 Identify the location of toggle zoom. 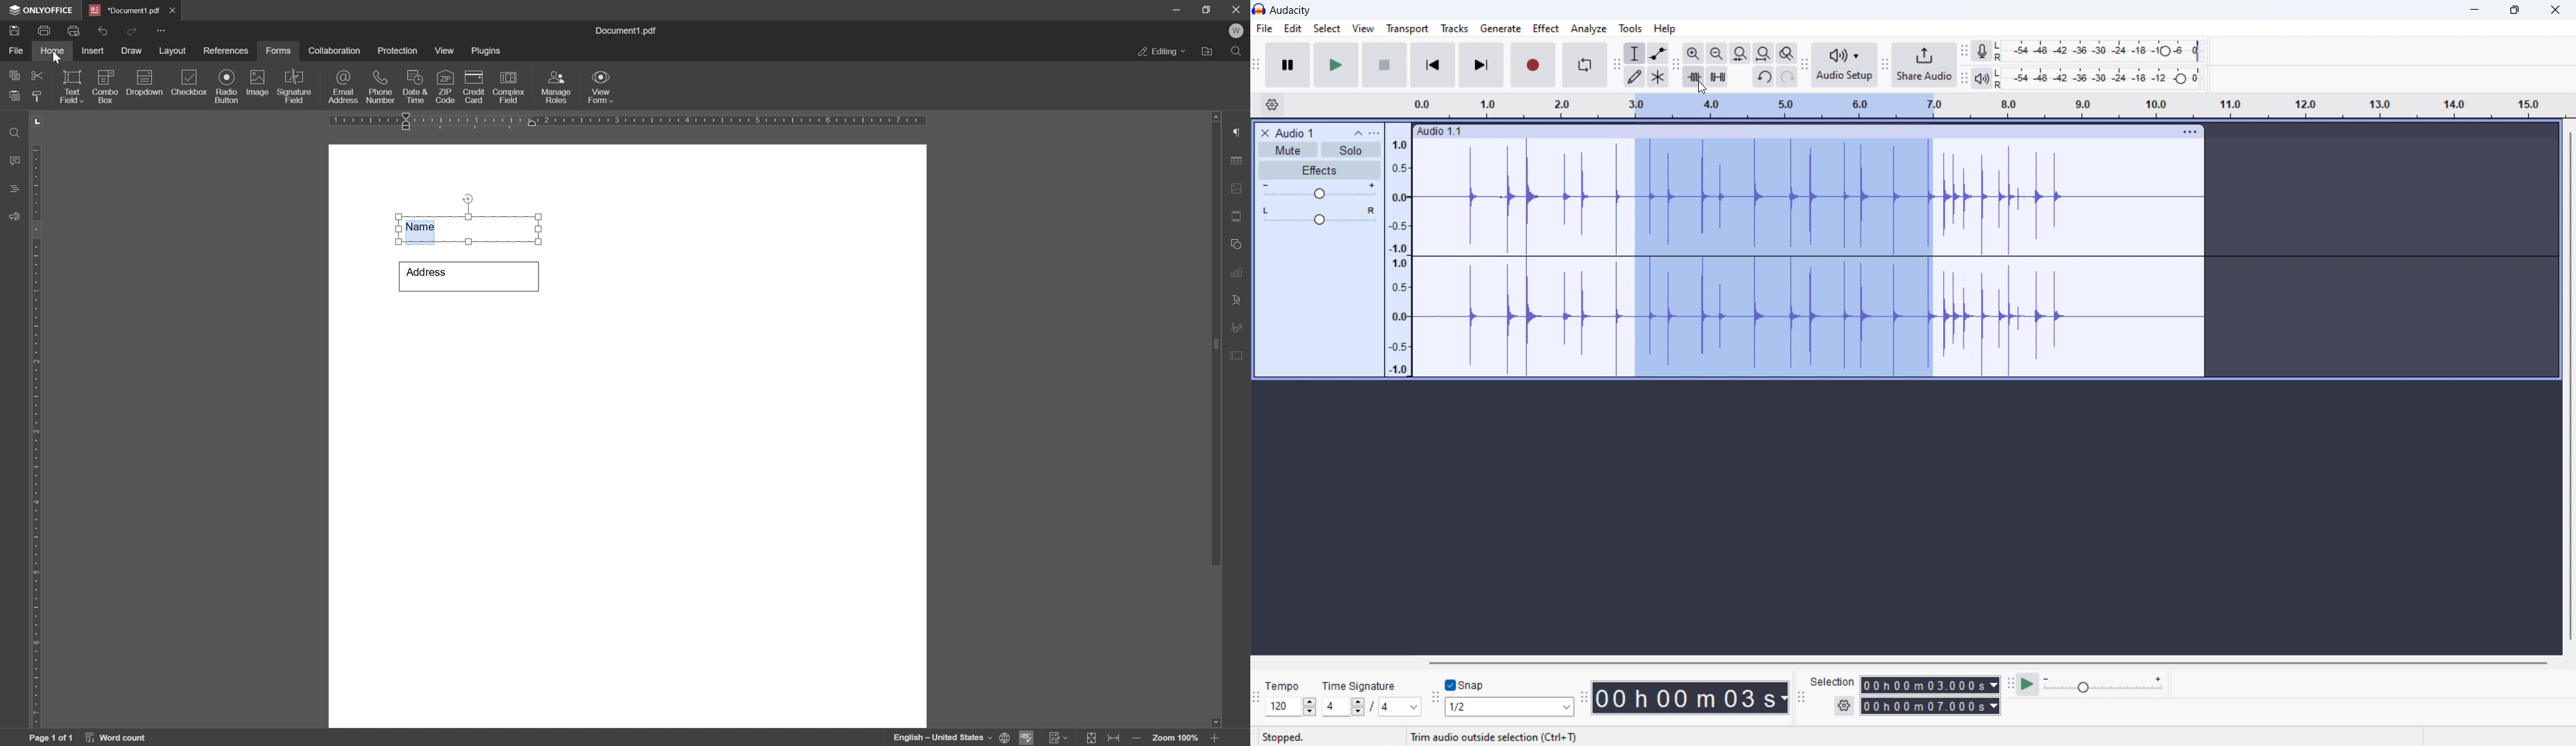
(1787, 52).